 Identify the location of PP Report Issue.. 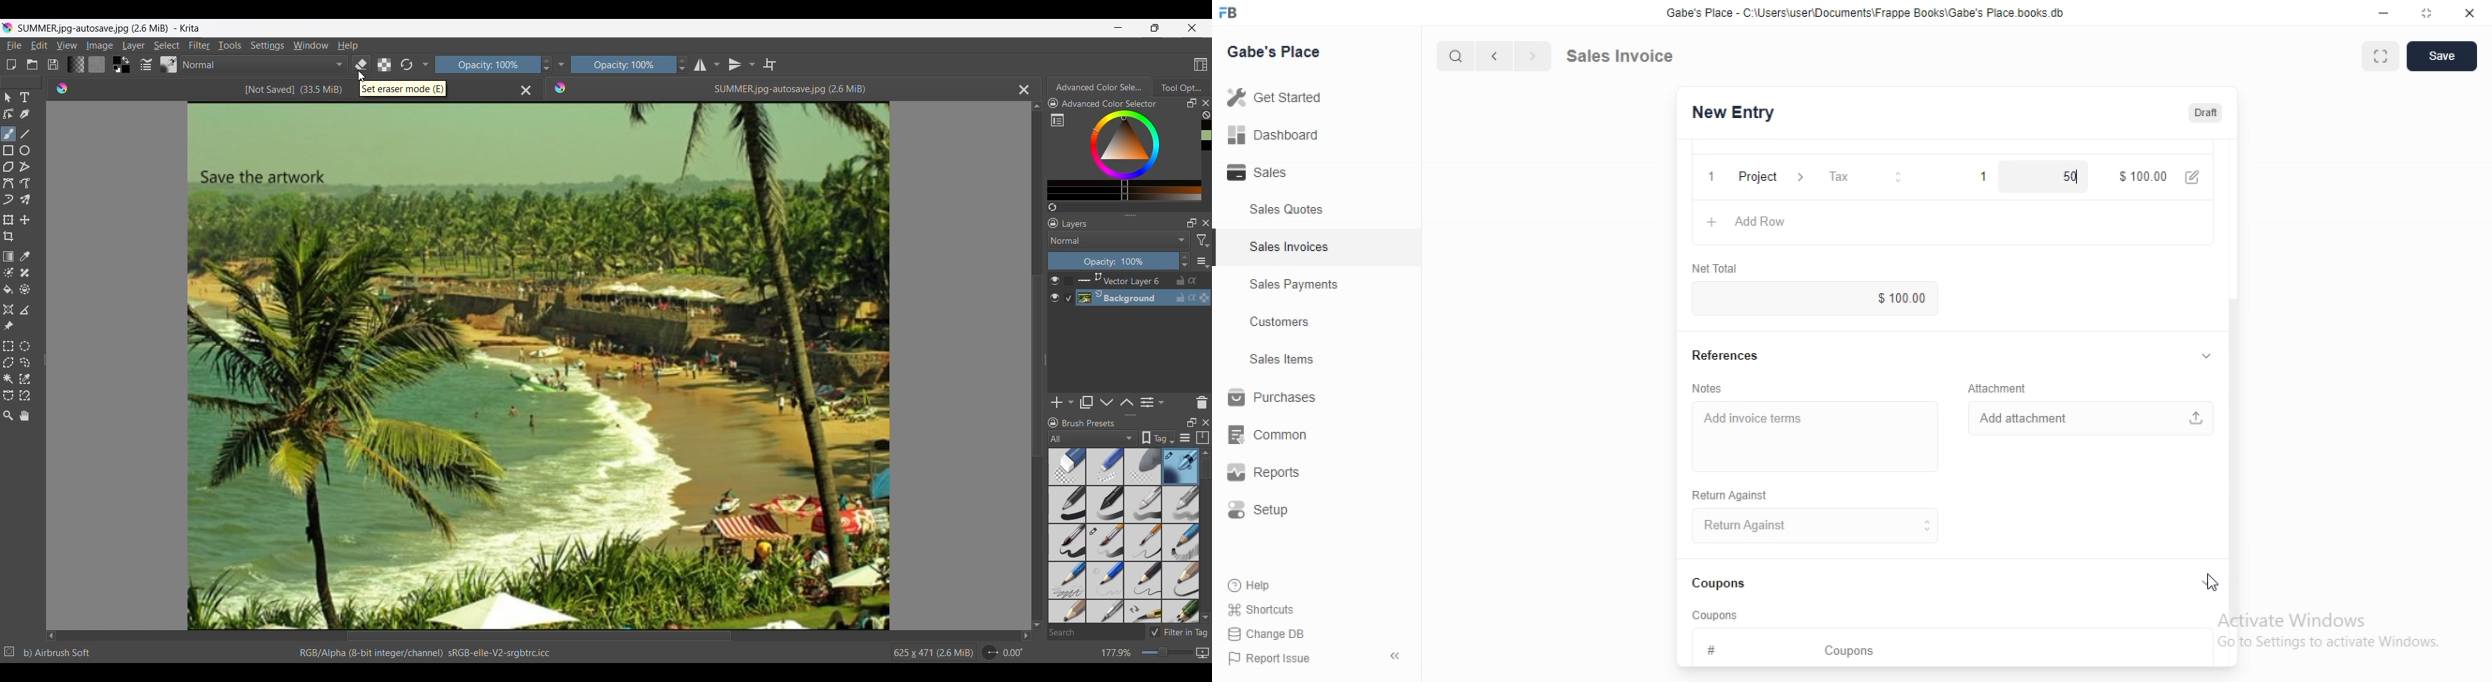
(1276, 662).